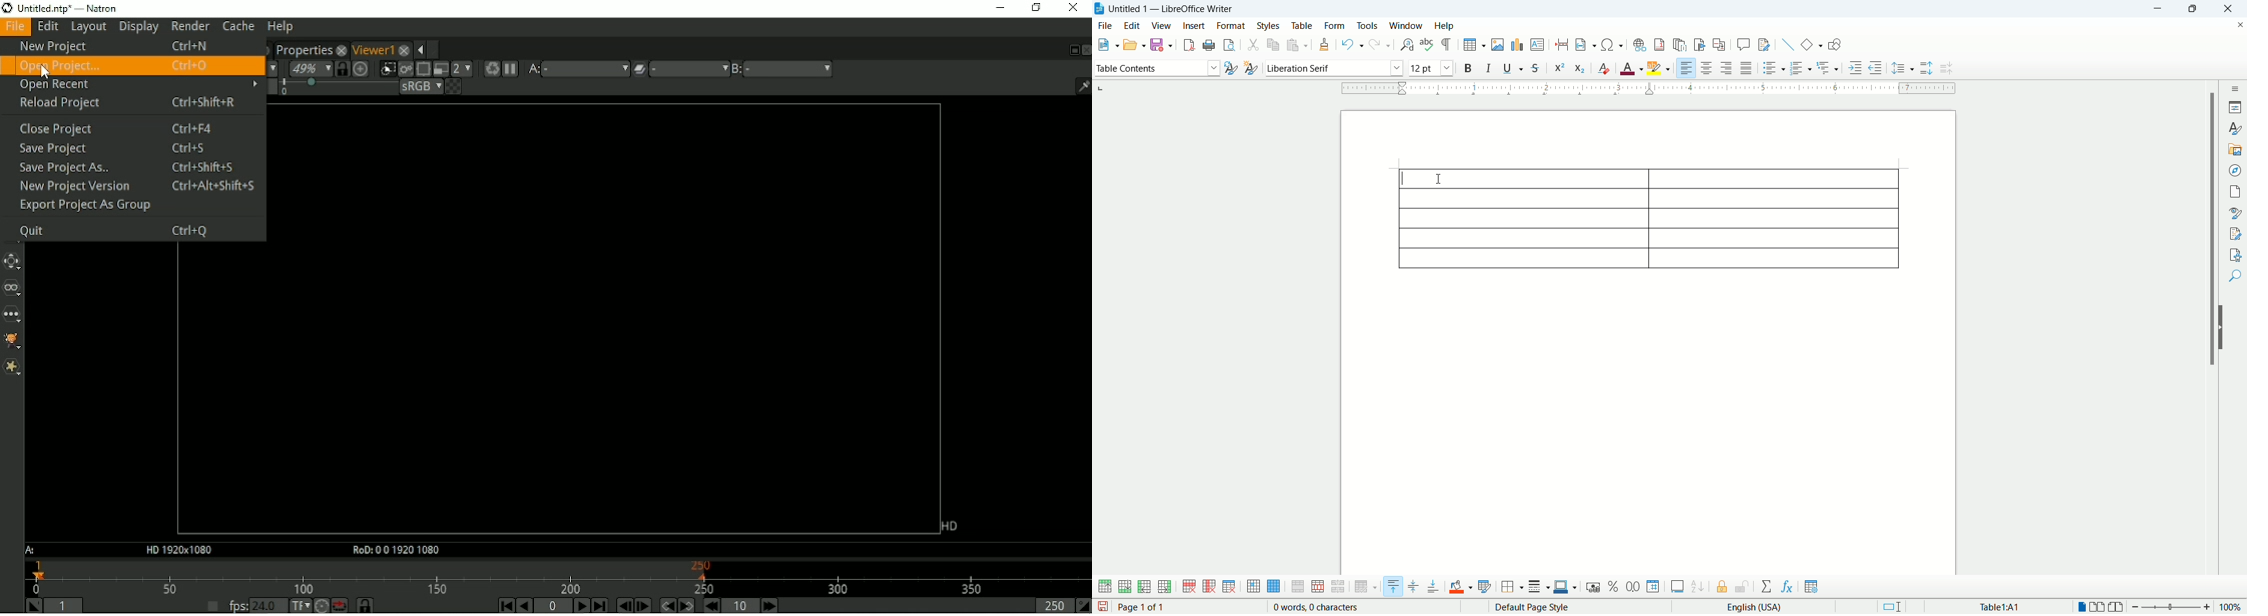 This screenshot has width=2268, height=616. I want to click on select cells, so click(1253, 588).